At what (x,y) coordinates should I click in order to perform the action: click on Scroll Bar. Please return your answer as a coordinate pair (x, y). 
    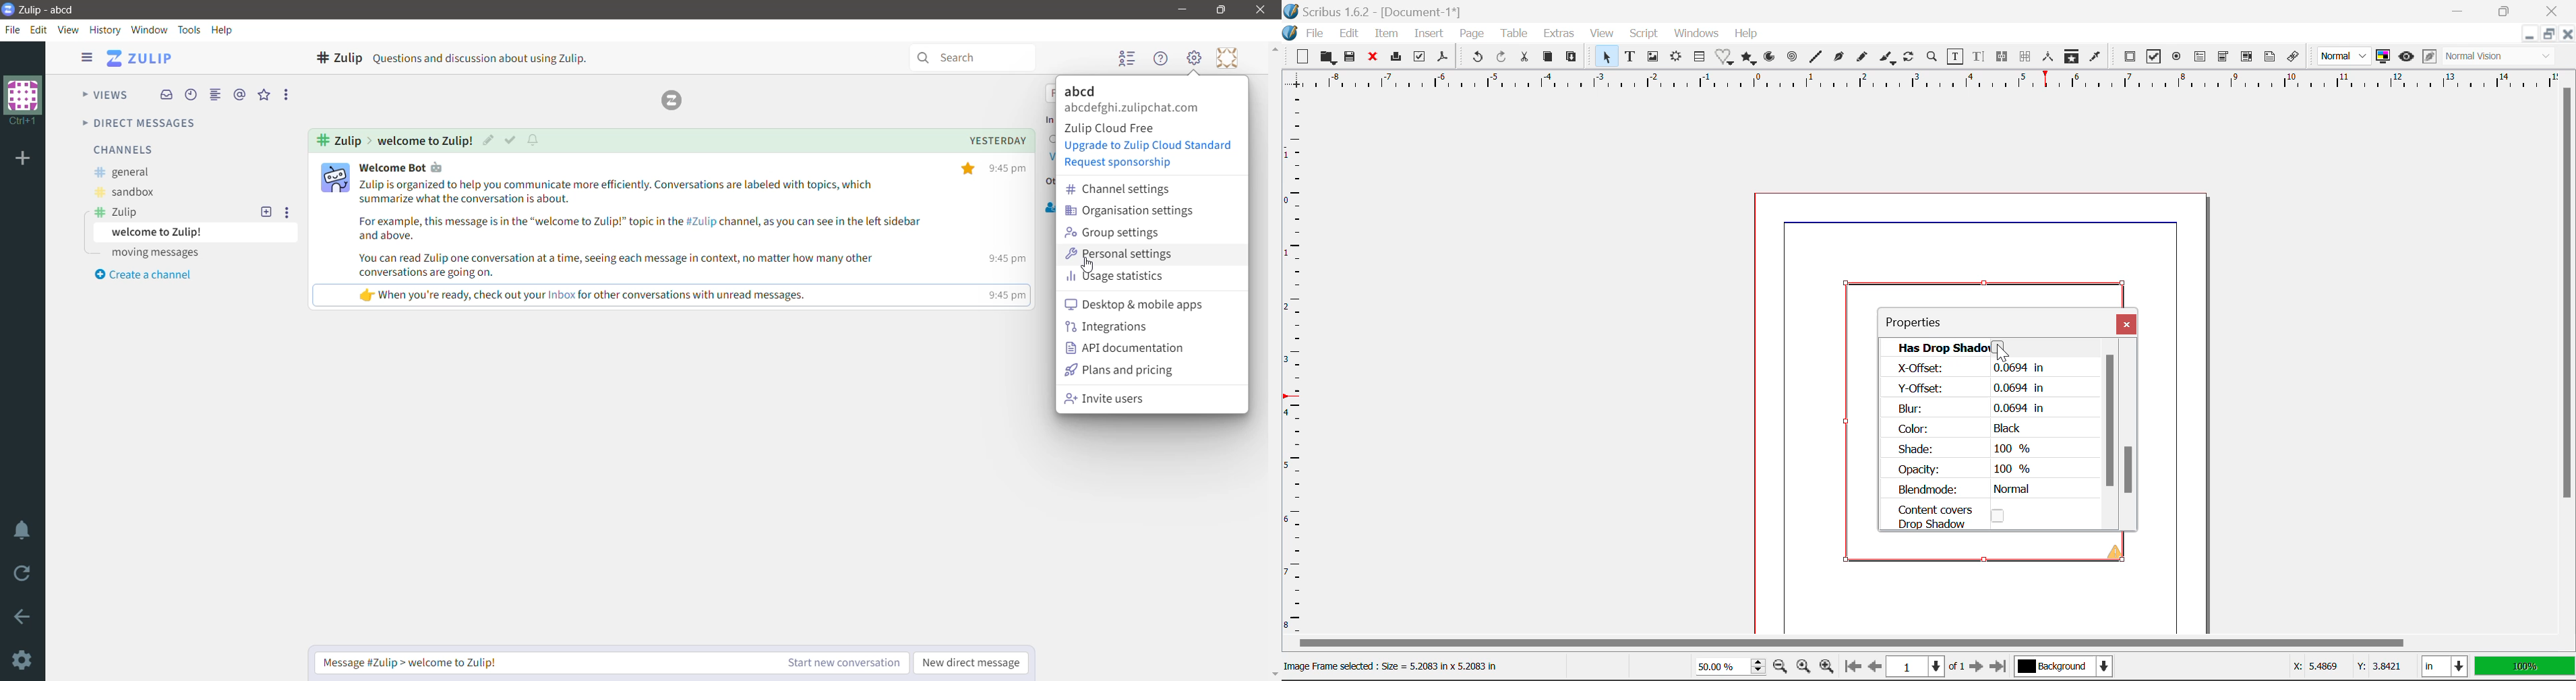
    Looking at the image, I should click on (2131, 440).